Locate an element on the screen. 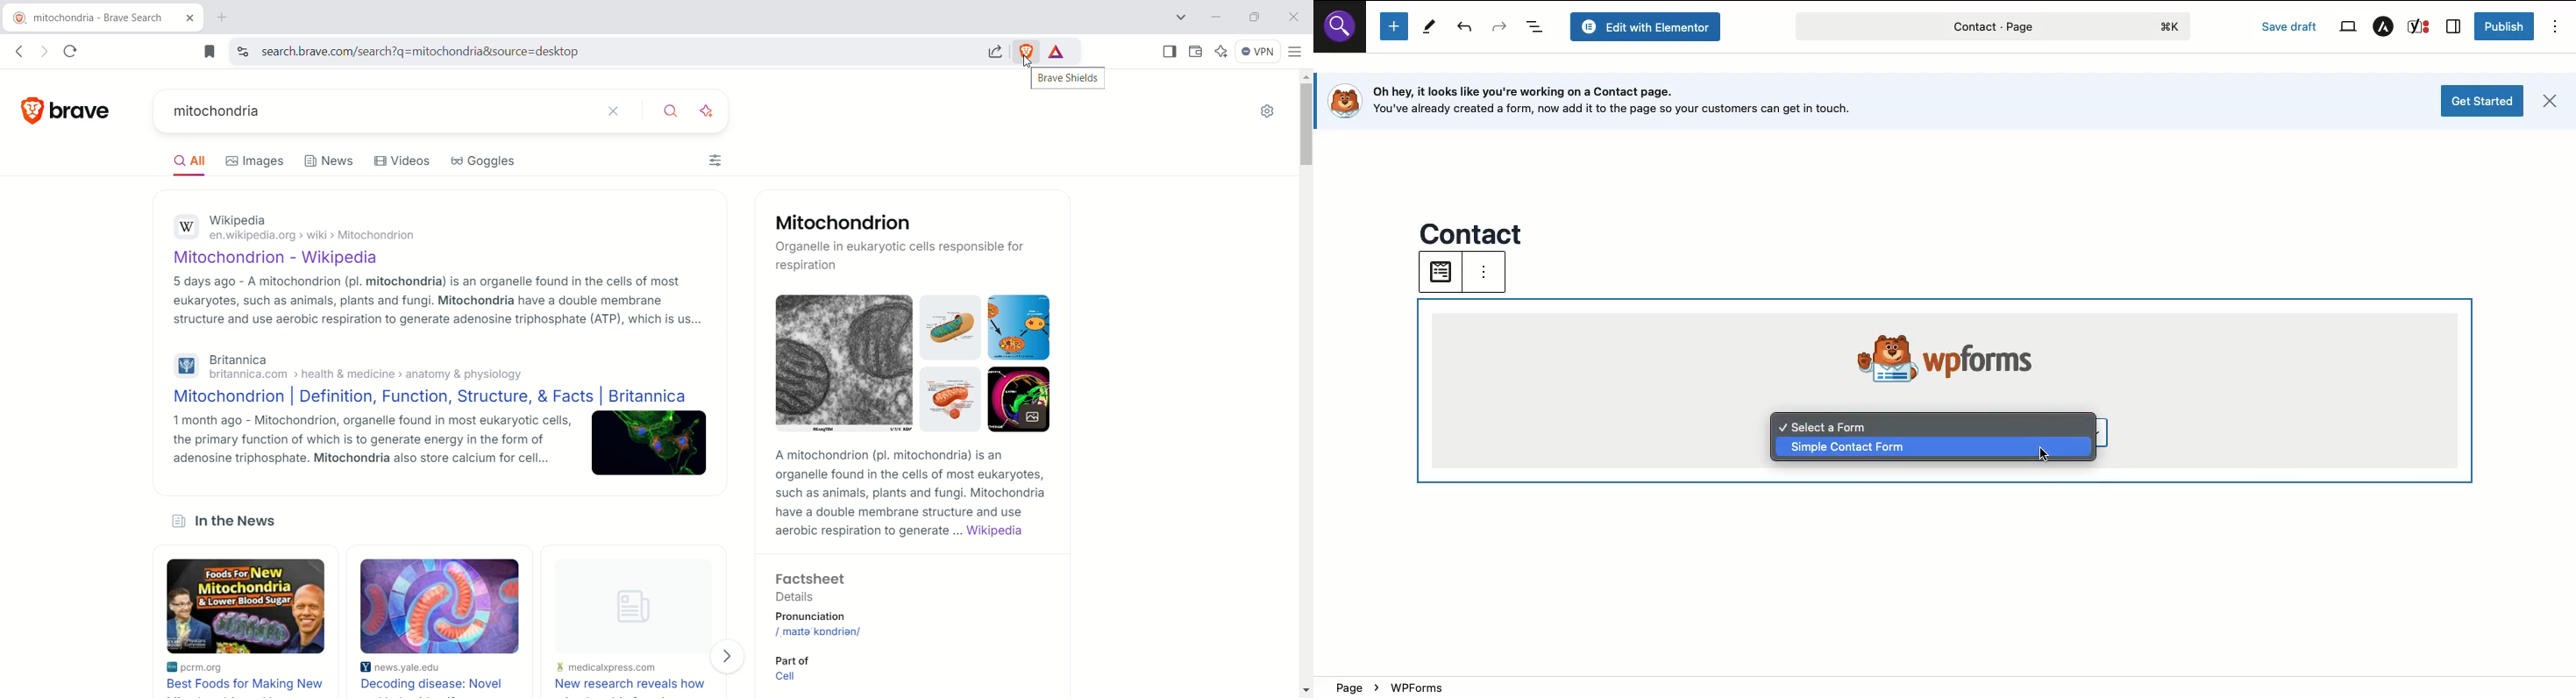  Astra is located at coordinates (2382, 27).